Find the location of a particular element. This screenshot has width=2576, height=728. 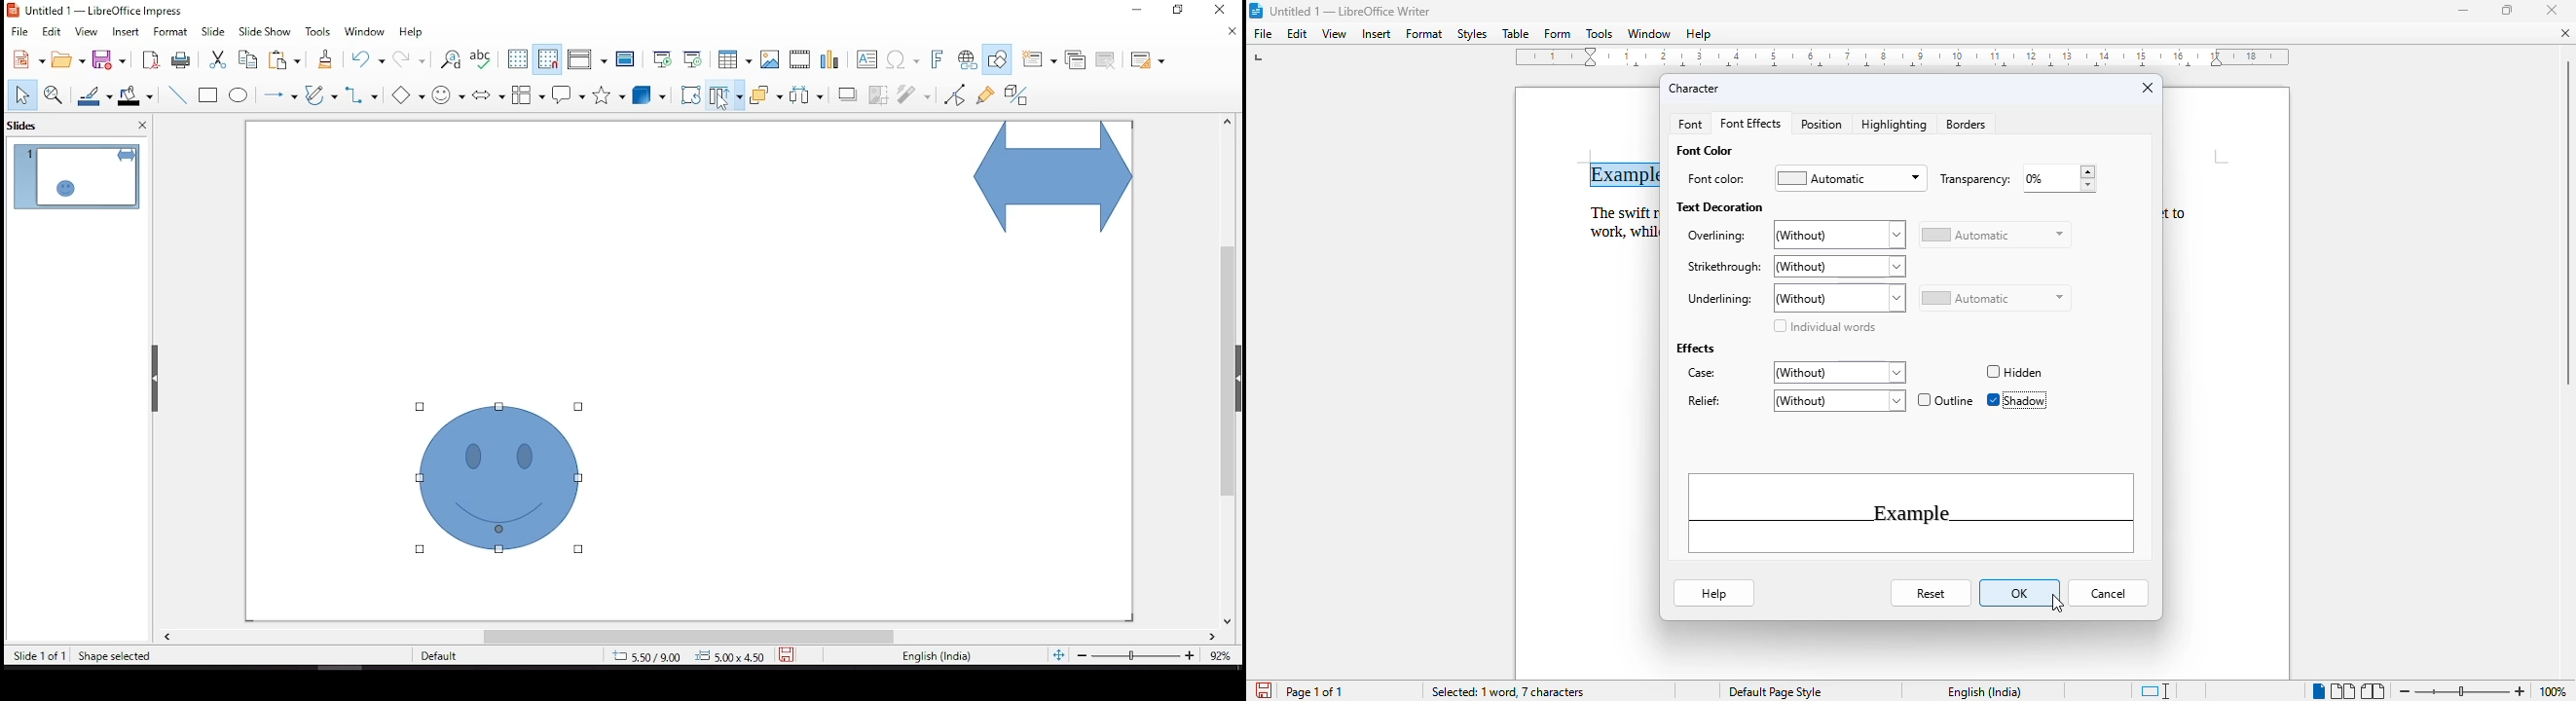

table is located at coordinates (1516, 34).